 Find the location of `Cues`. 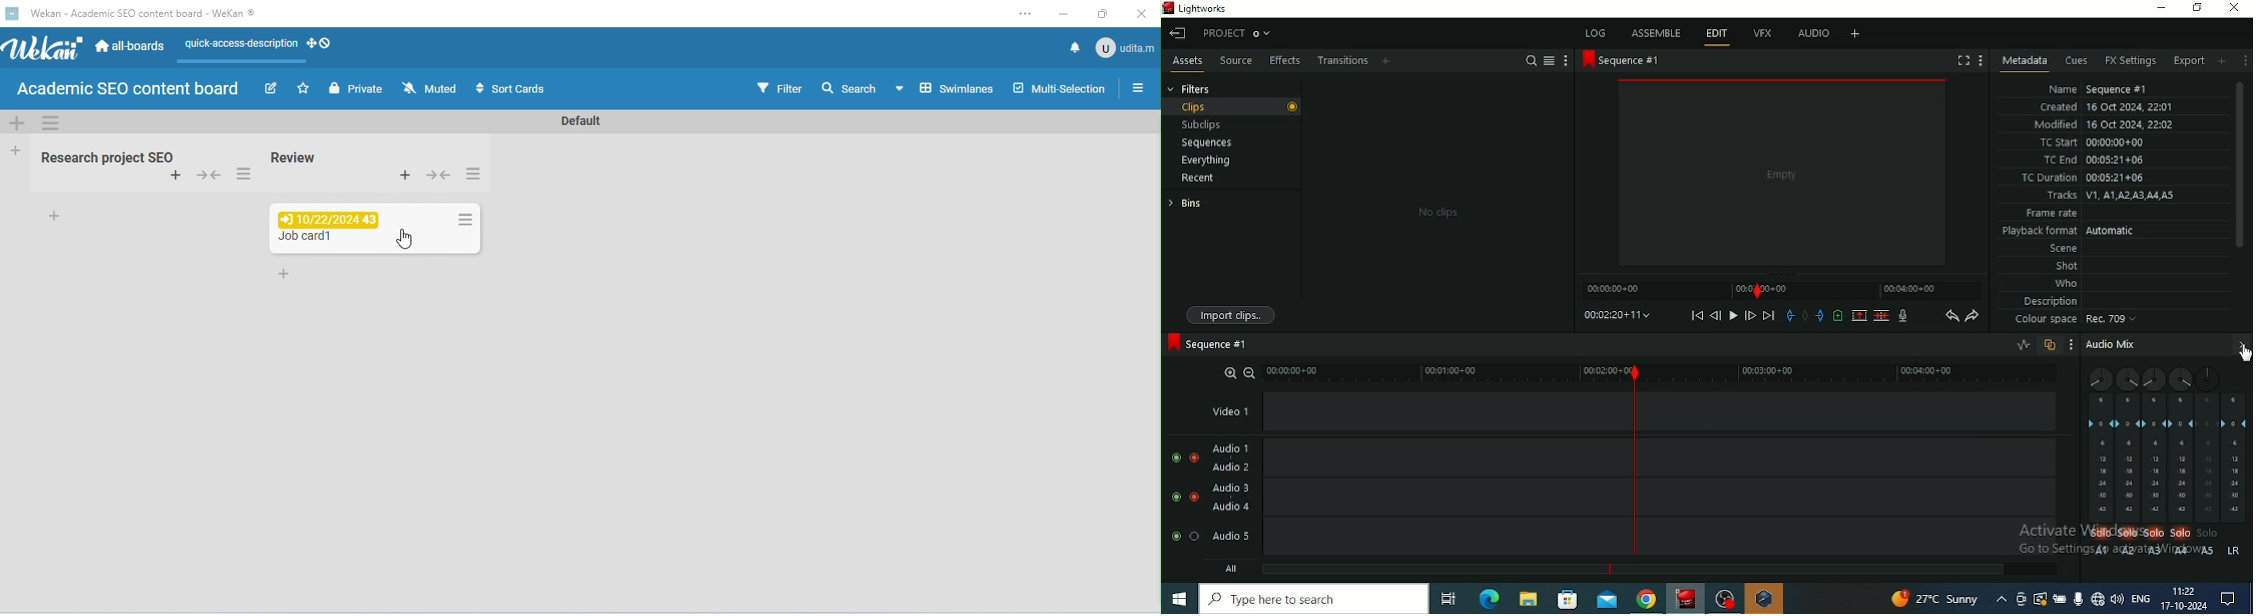

Cues is located at coordinates (2075, 61).